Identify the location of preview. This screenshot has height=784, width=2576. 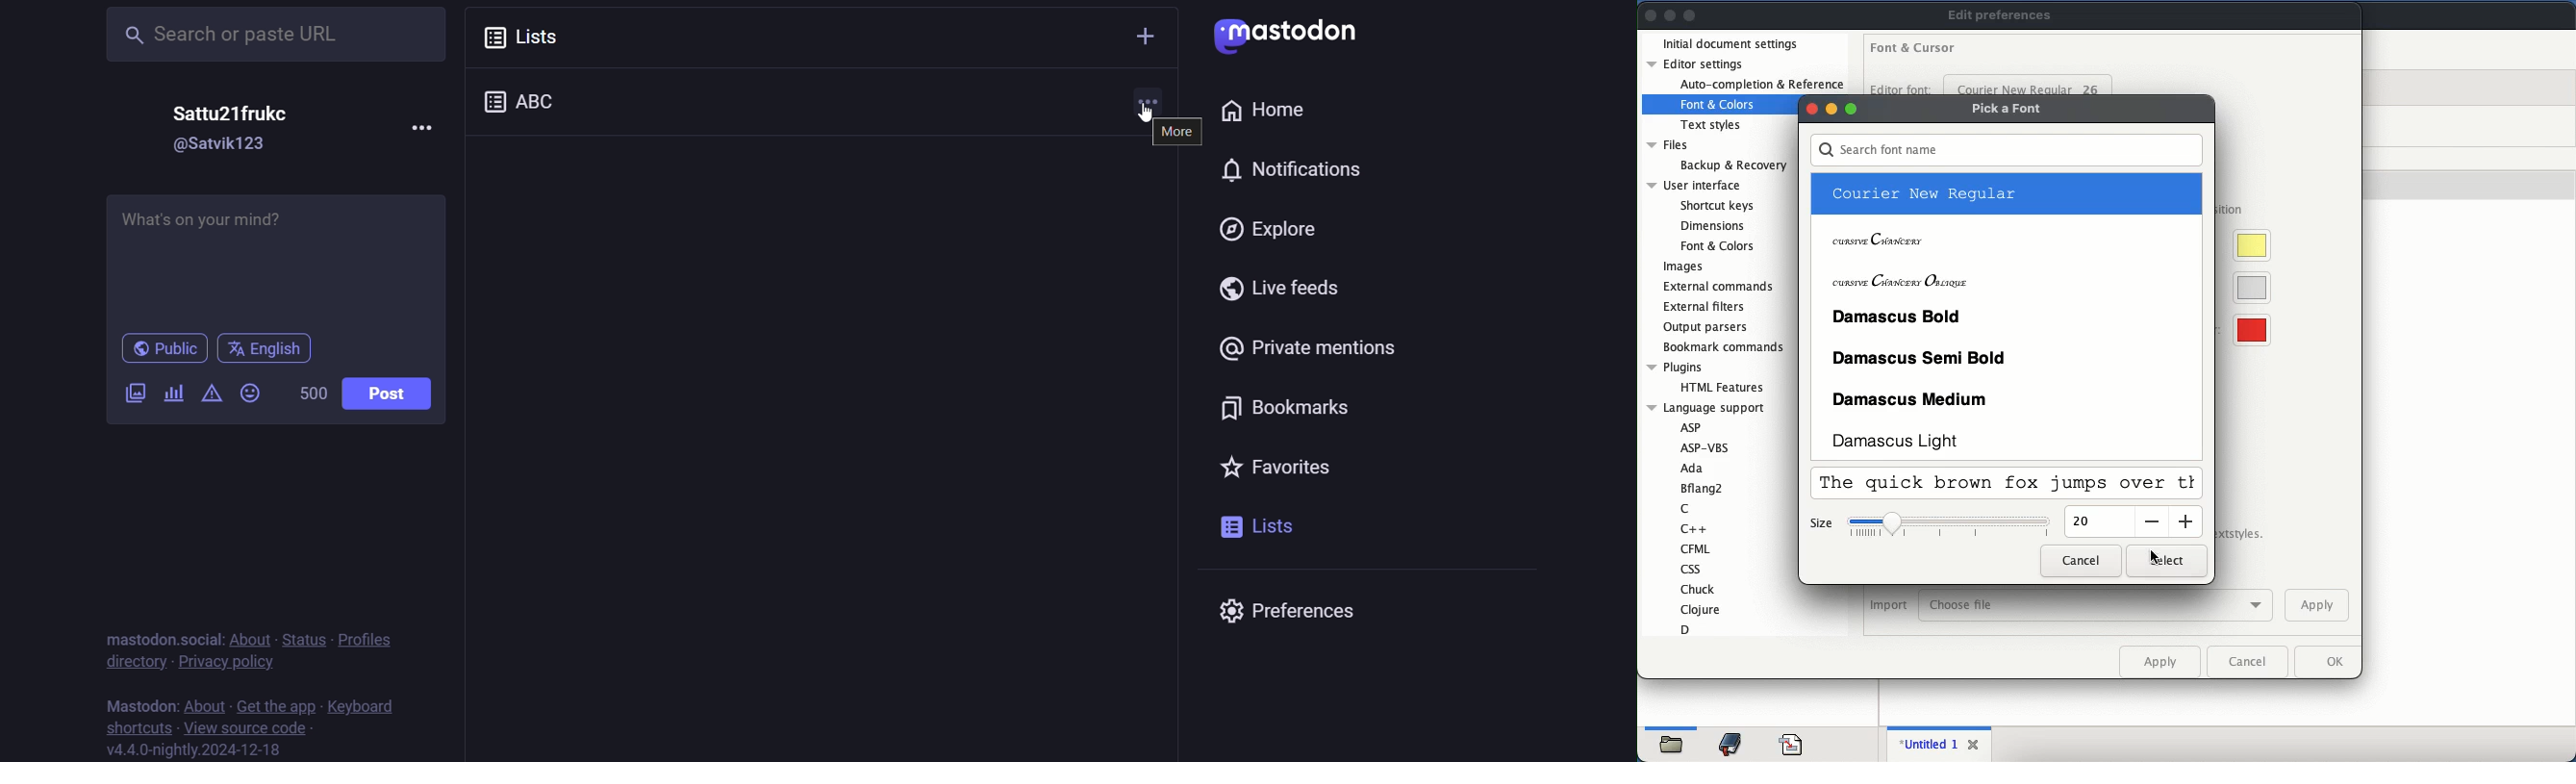
(2008, 485).